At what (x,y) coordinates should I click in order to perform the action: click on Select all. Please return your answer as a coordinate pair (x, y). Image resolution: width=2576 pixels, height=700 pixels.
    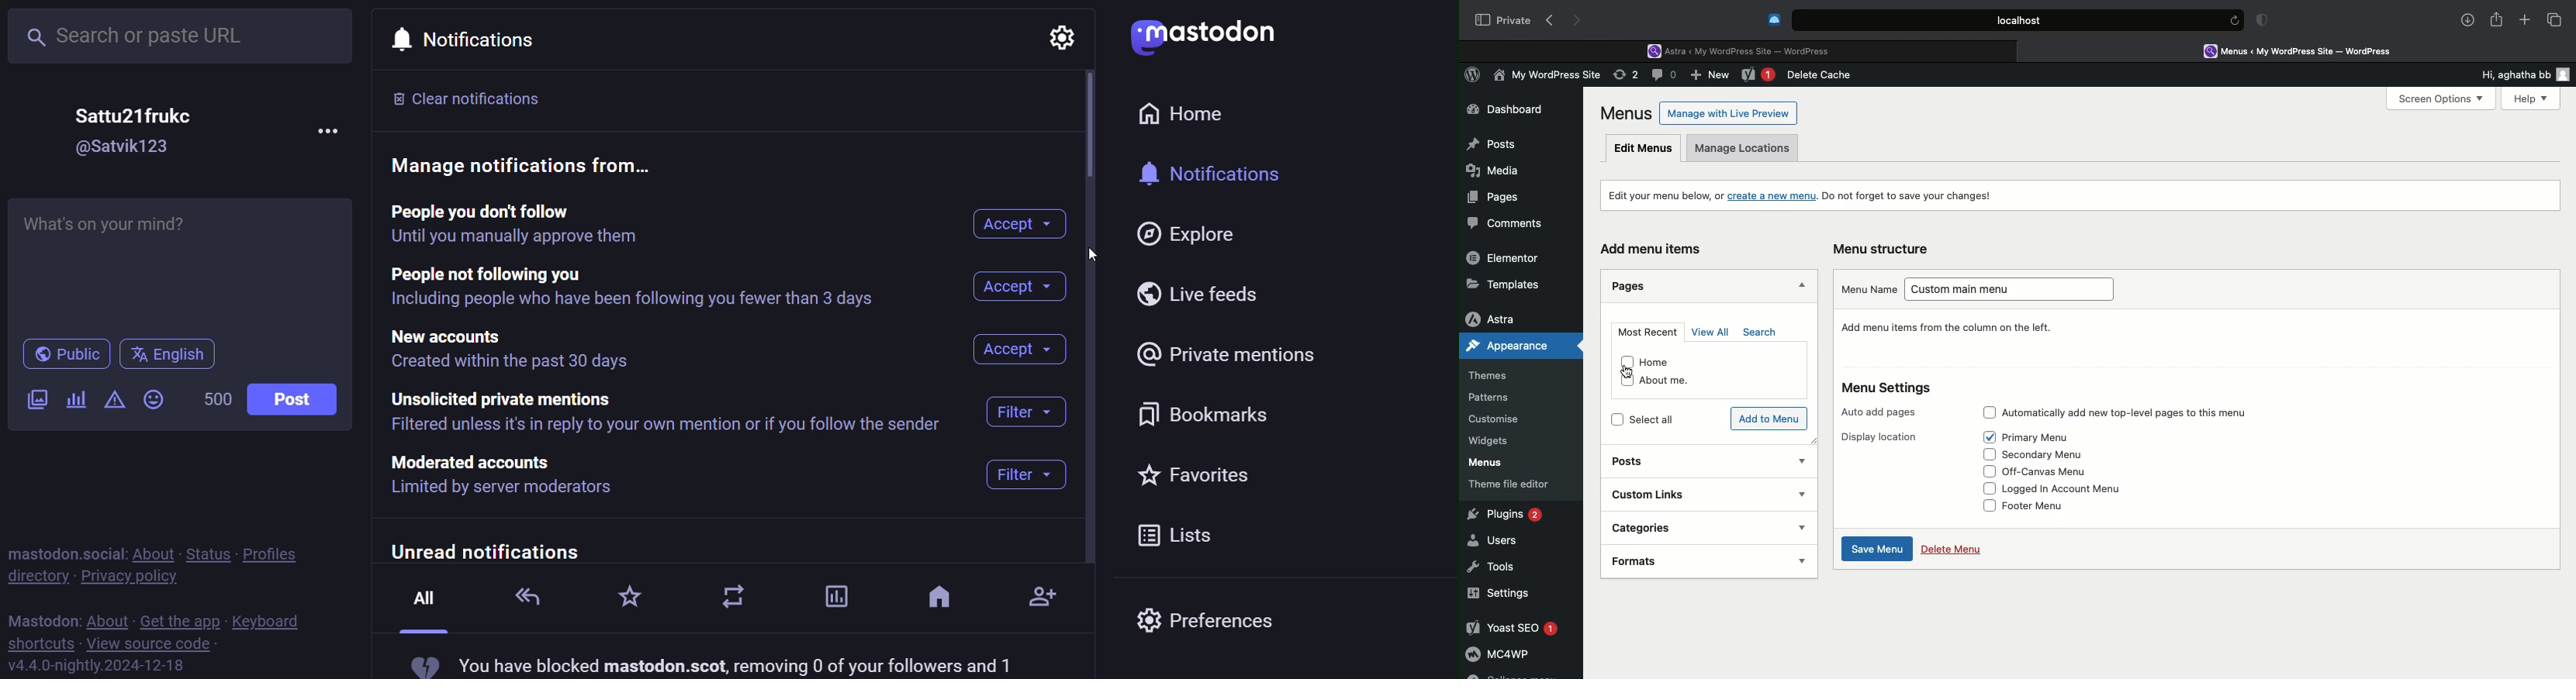
    Looking at the image, I should click on (1657, 421).